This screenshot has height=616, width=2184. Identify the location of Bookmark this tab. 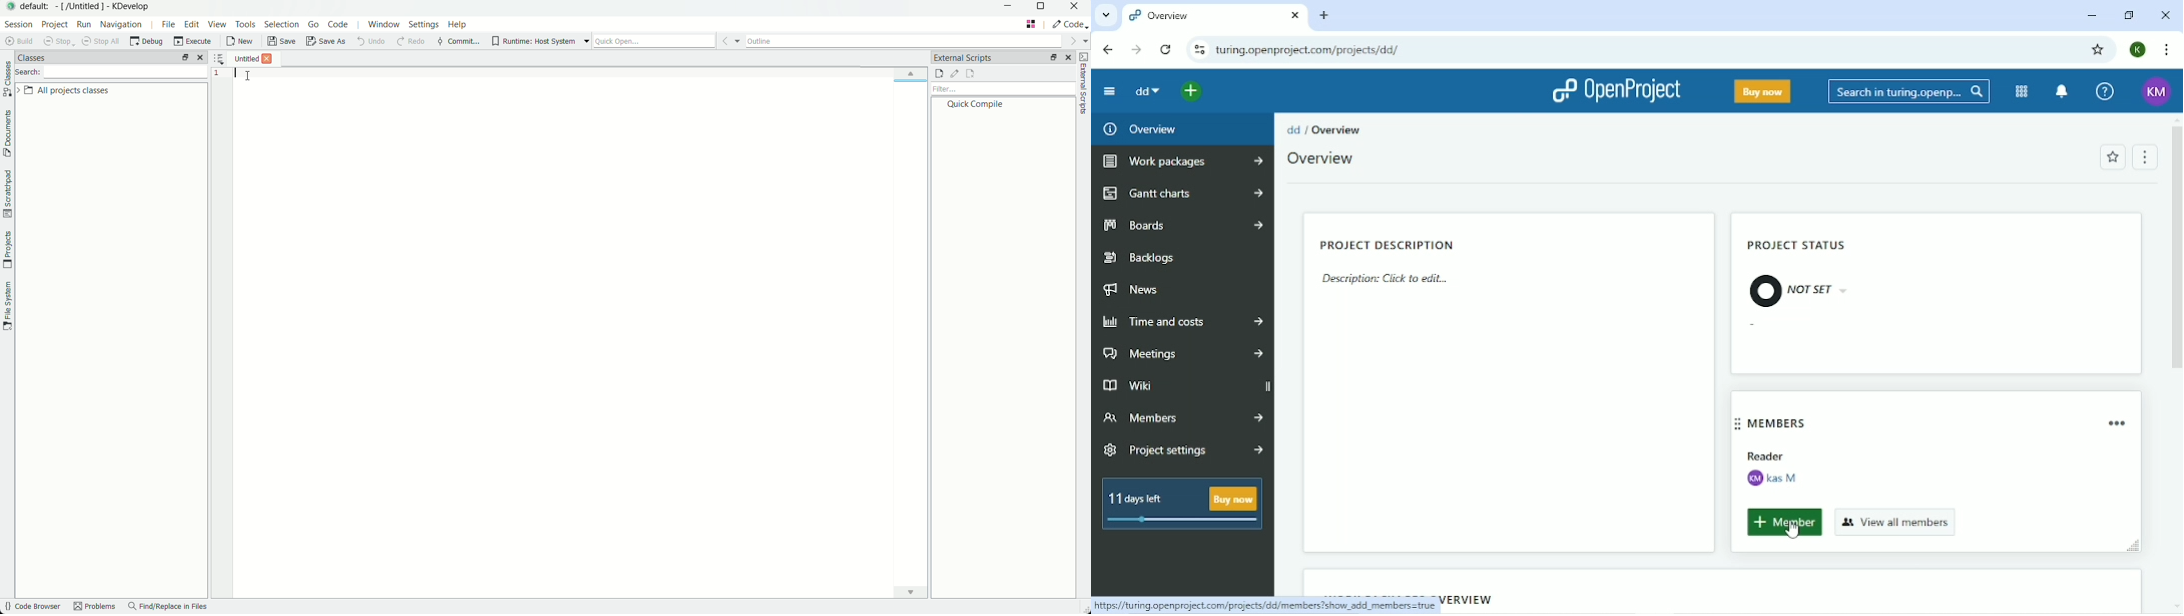
(2096, 48).